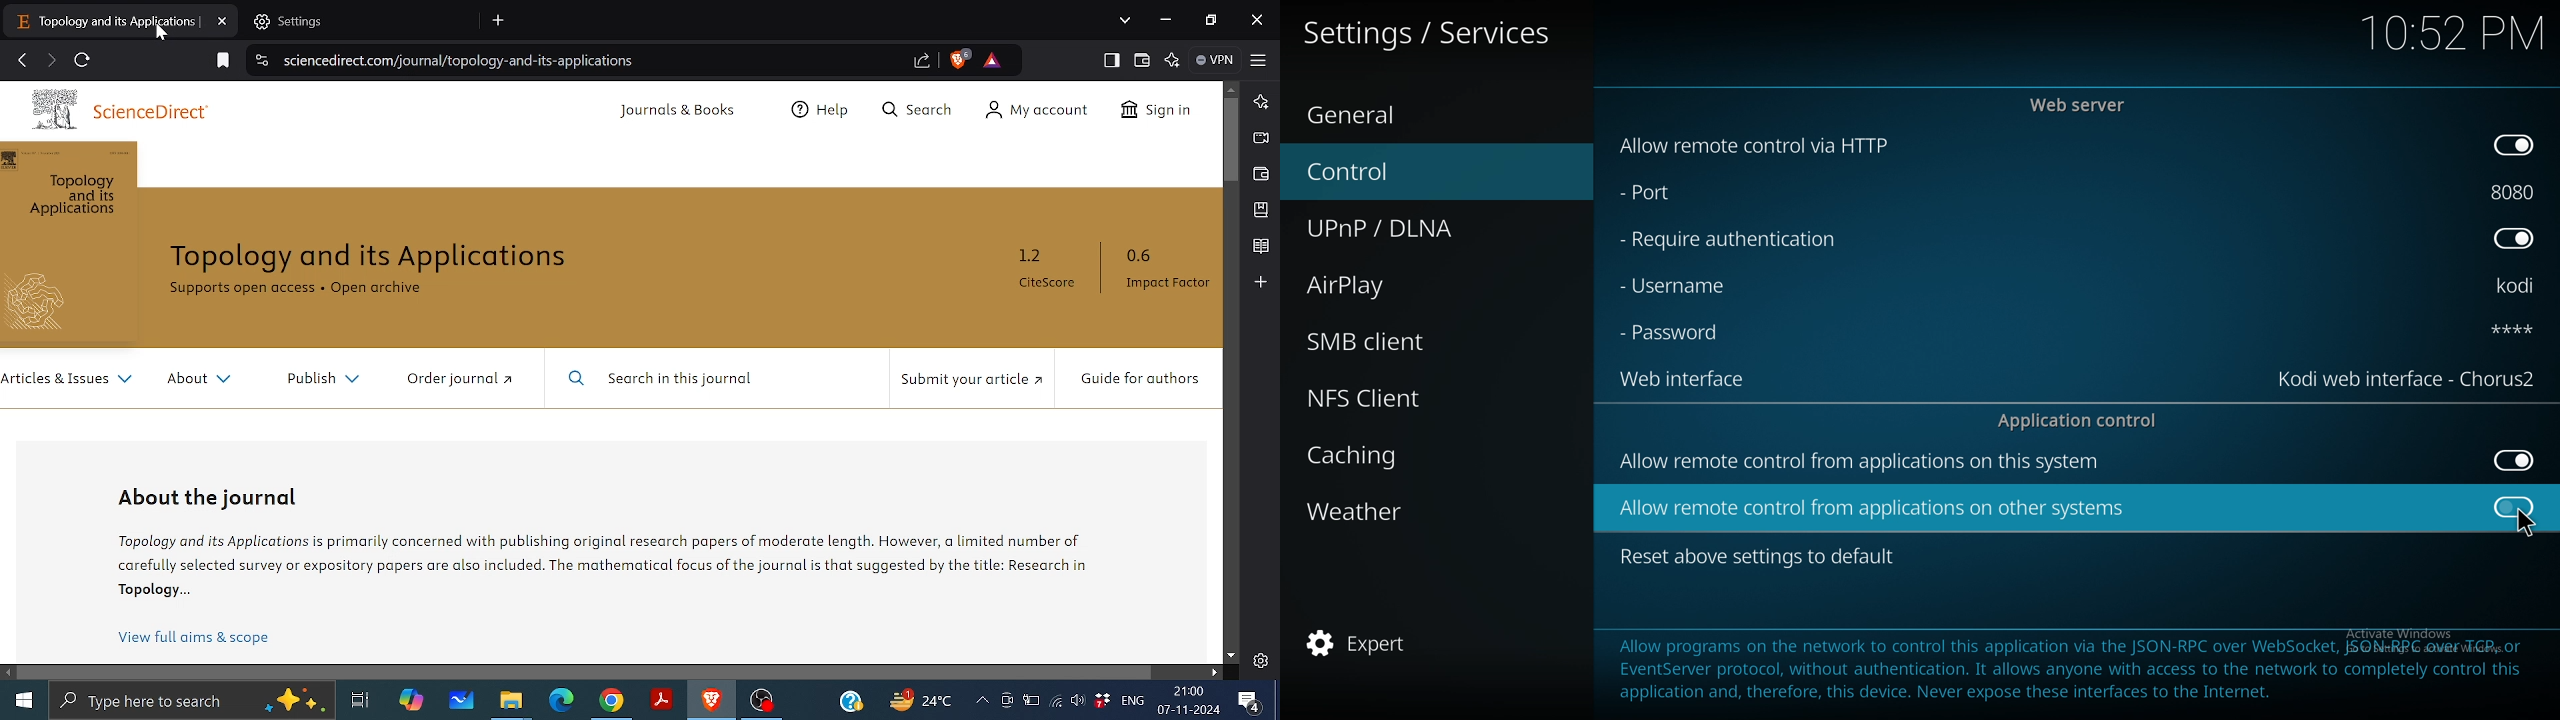  I want to click on toggle, so click(2513, 240).